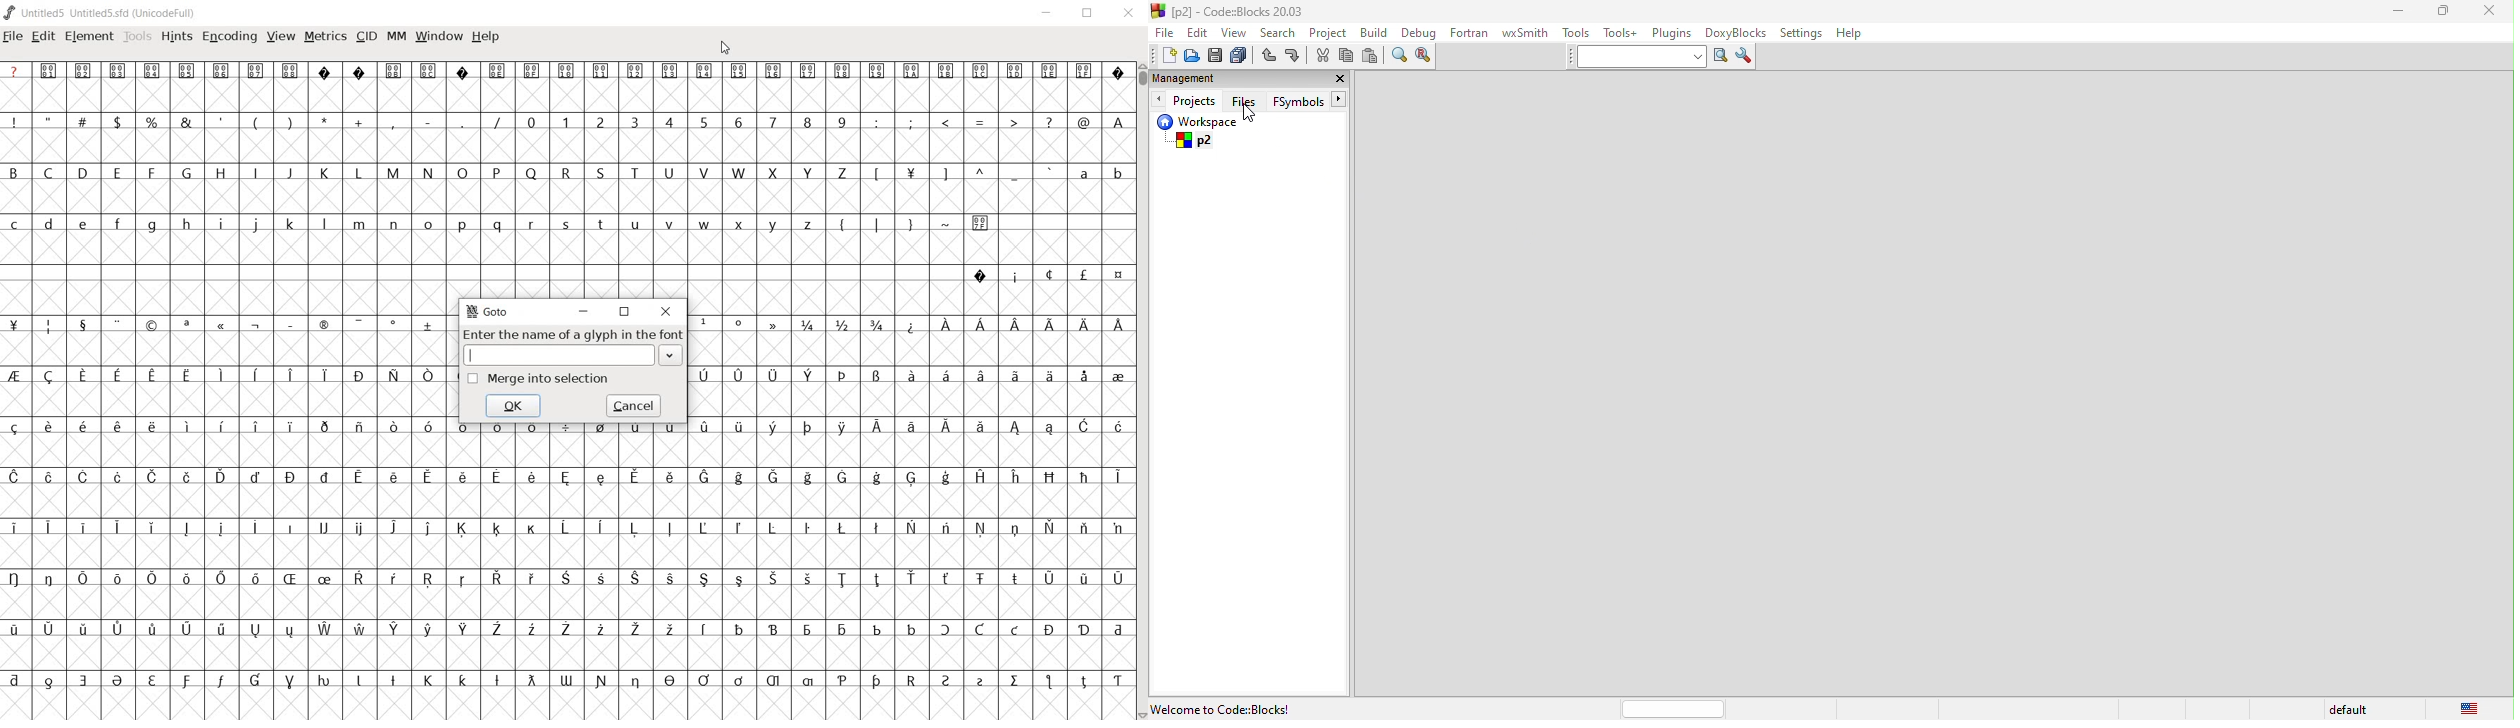 The image size is (2520, 728). Describe the element at coordinates (46, 428) in the screenshot. I see `Symbol` at that location.